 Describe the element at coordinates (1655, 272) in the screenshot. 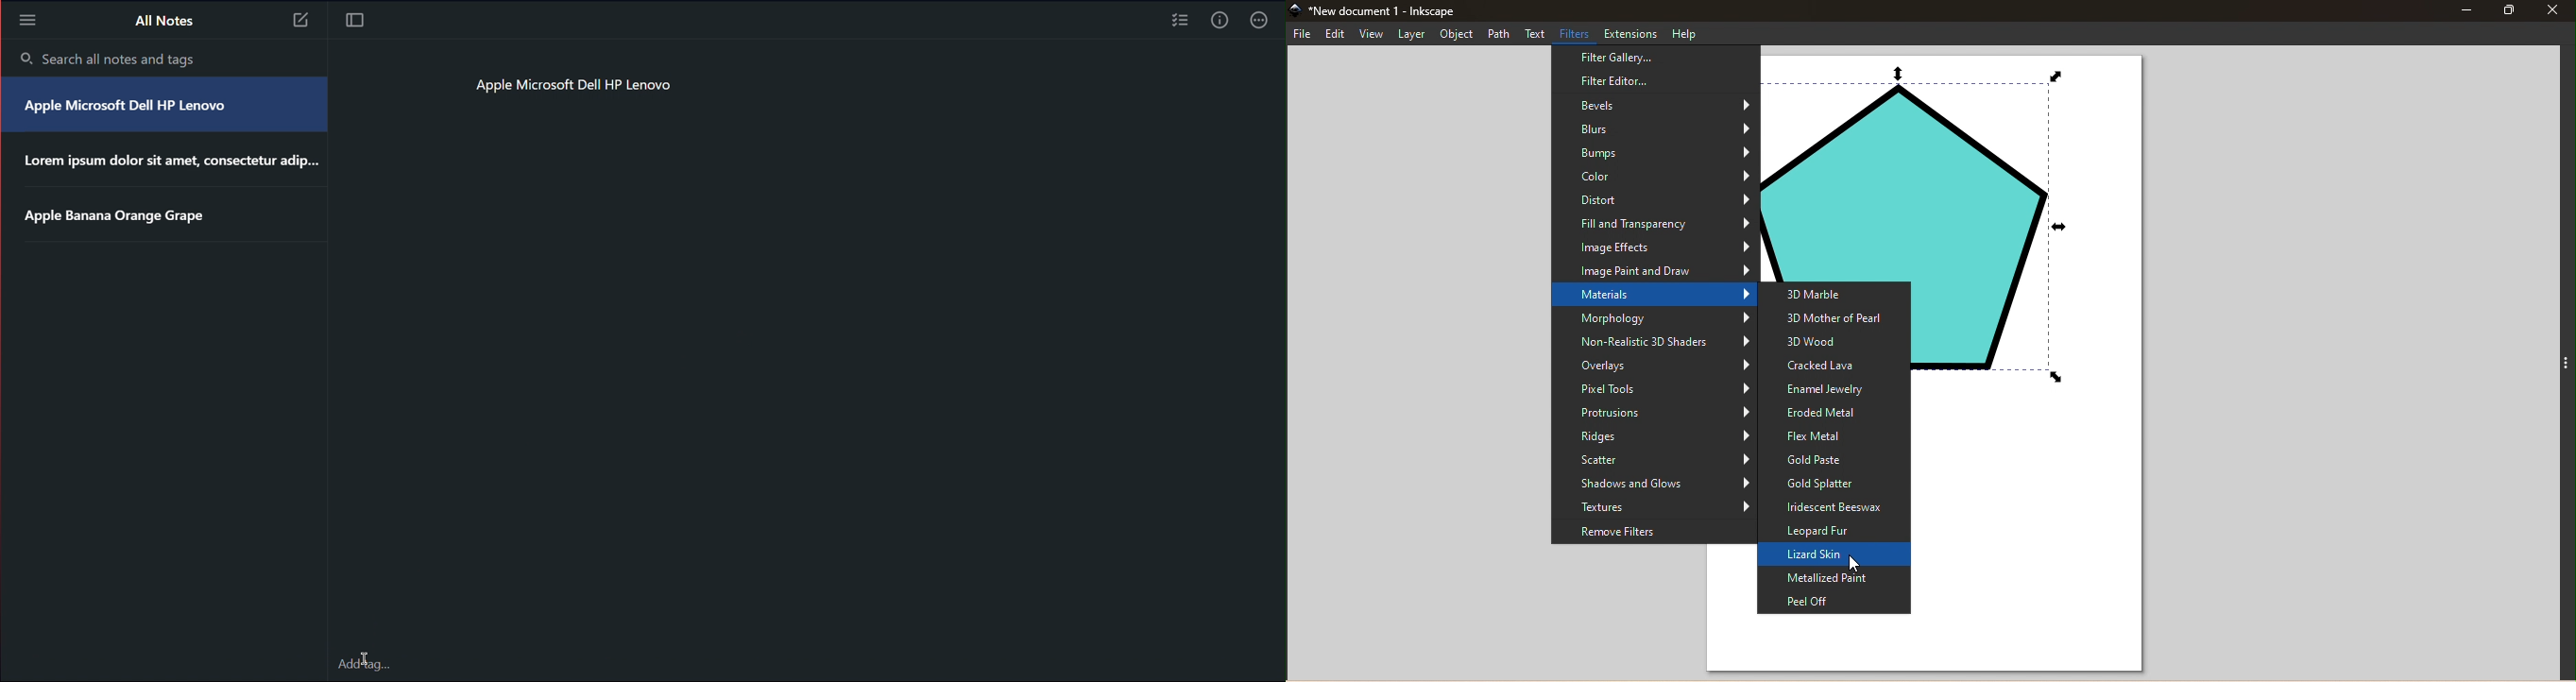

I see `Image Paint and Draw` at that location.